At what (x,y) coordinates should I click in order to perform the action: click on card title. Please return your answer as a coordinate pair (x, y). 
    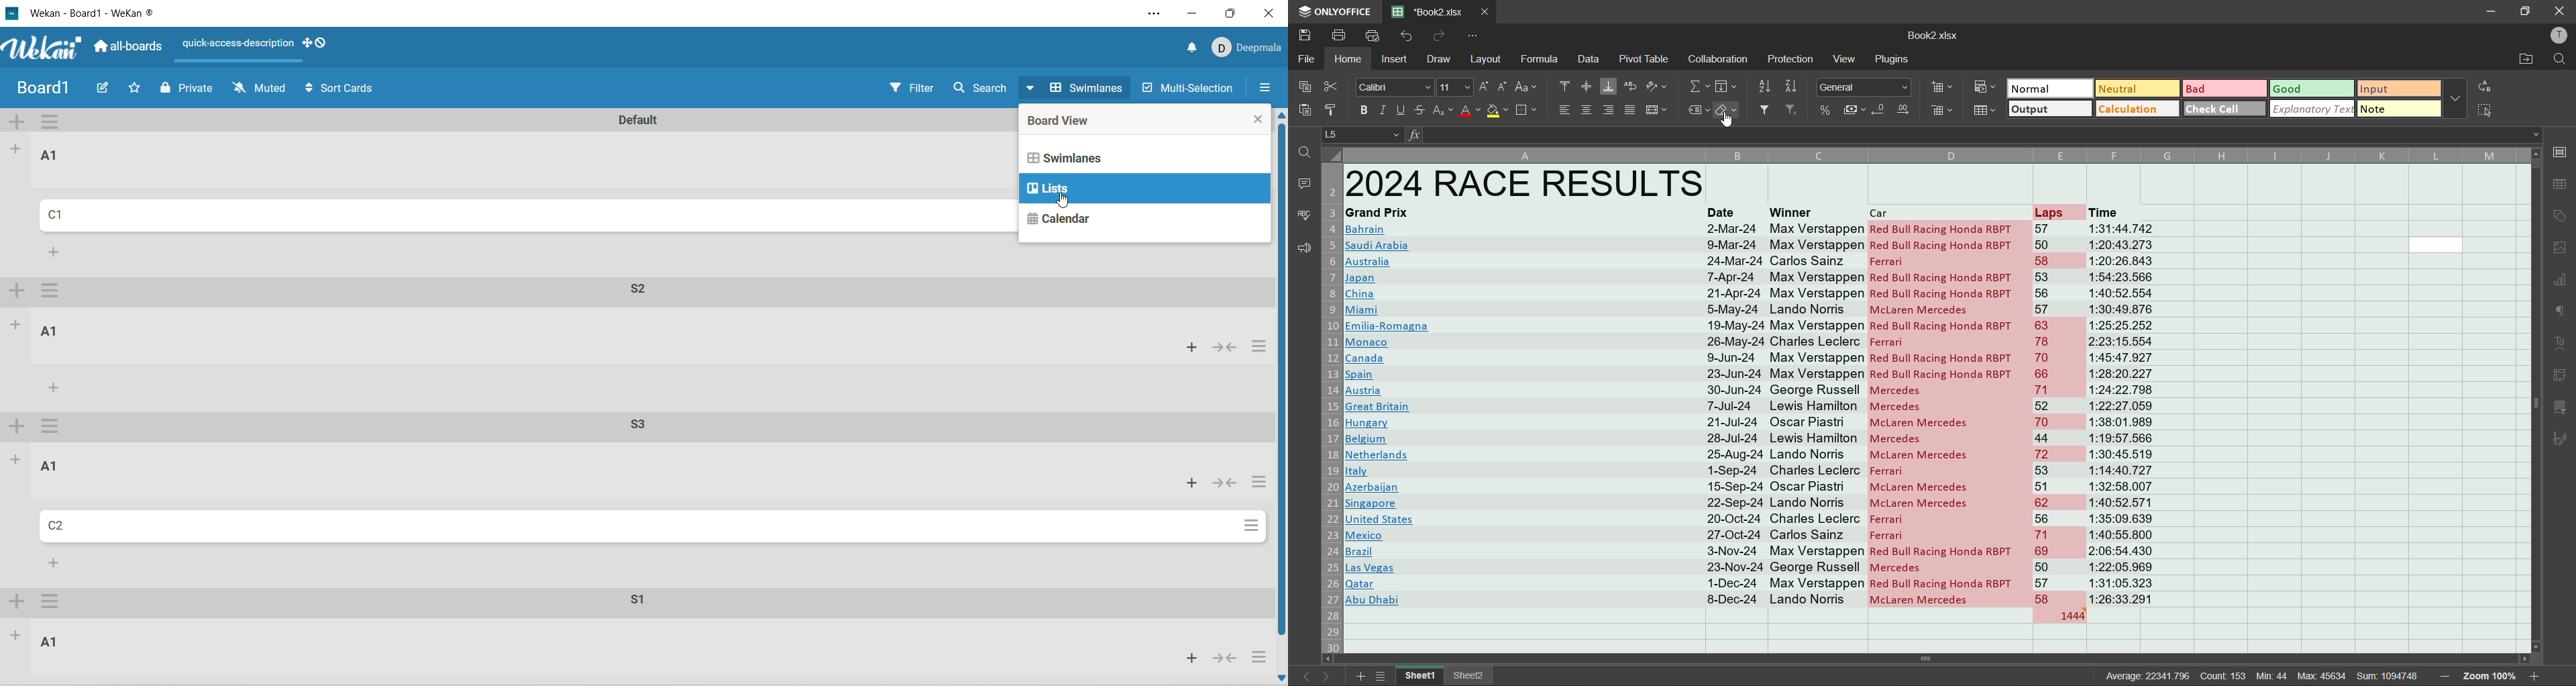
    Looking at the image, I should click on (63, 217).